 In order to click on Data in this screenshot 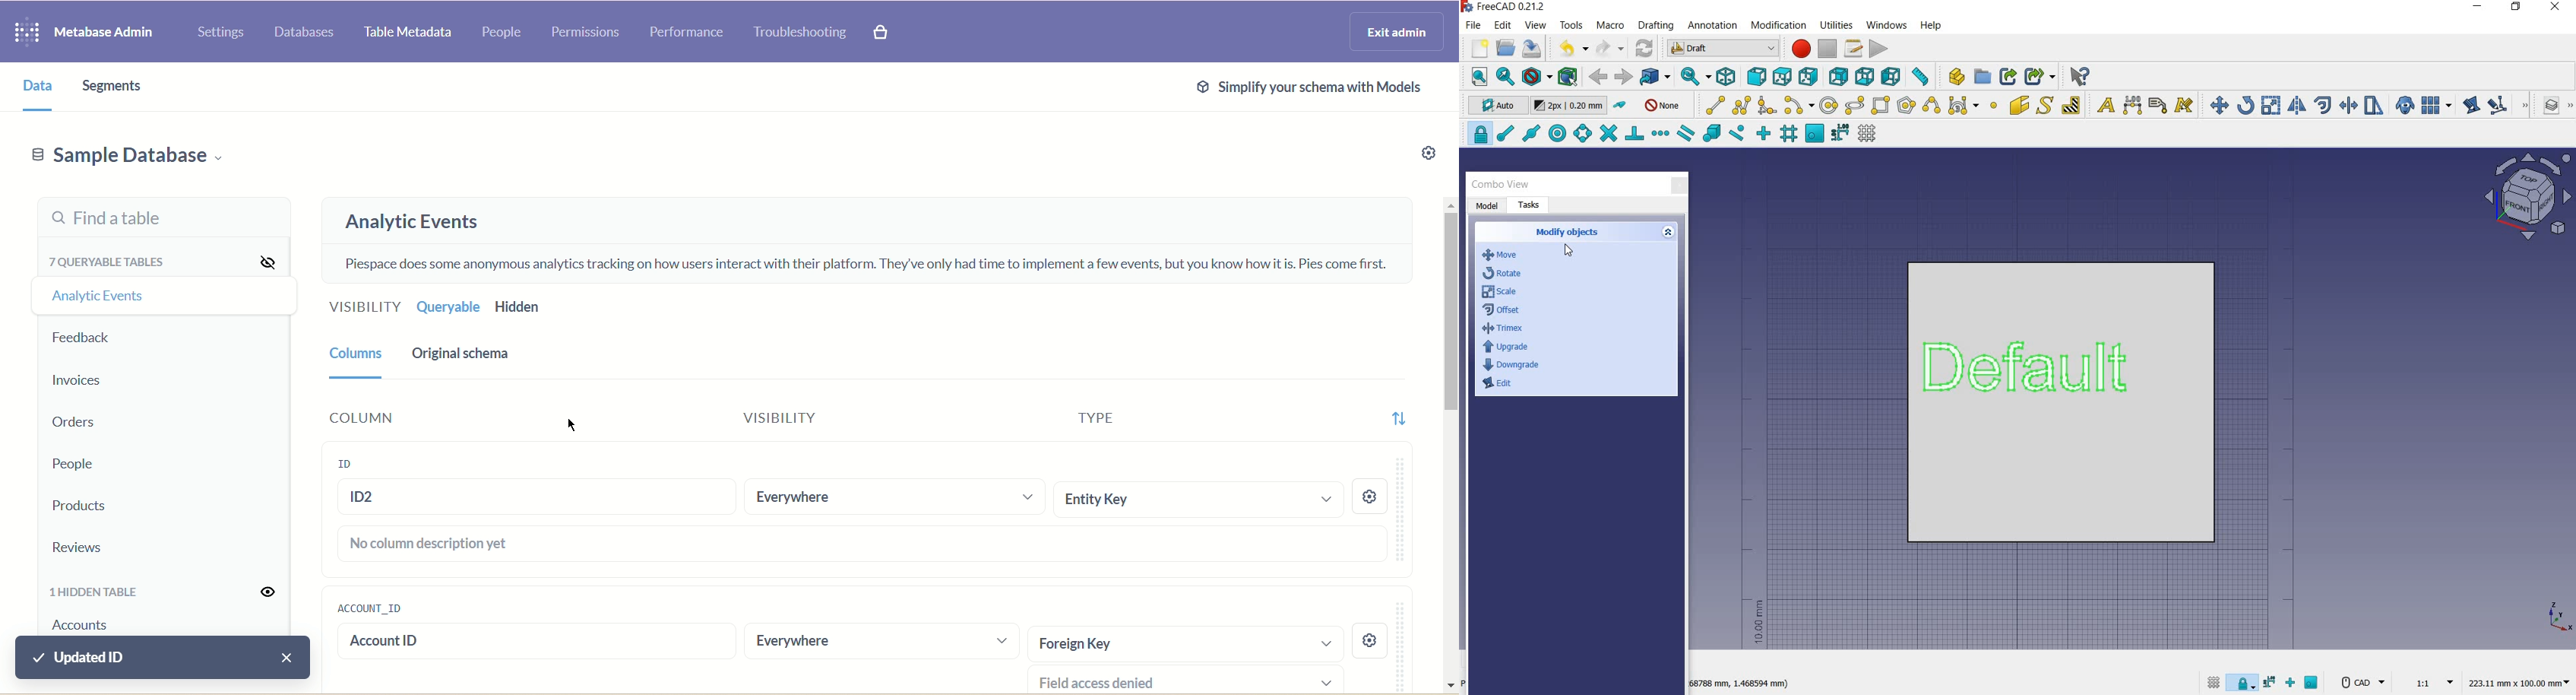, I will do `click(33, 86)`.